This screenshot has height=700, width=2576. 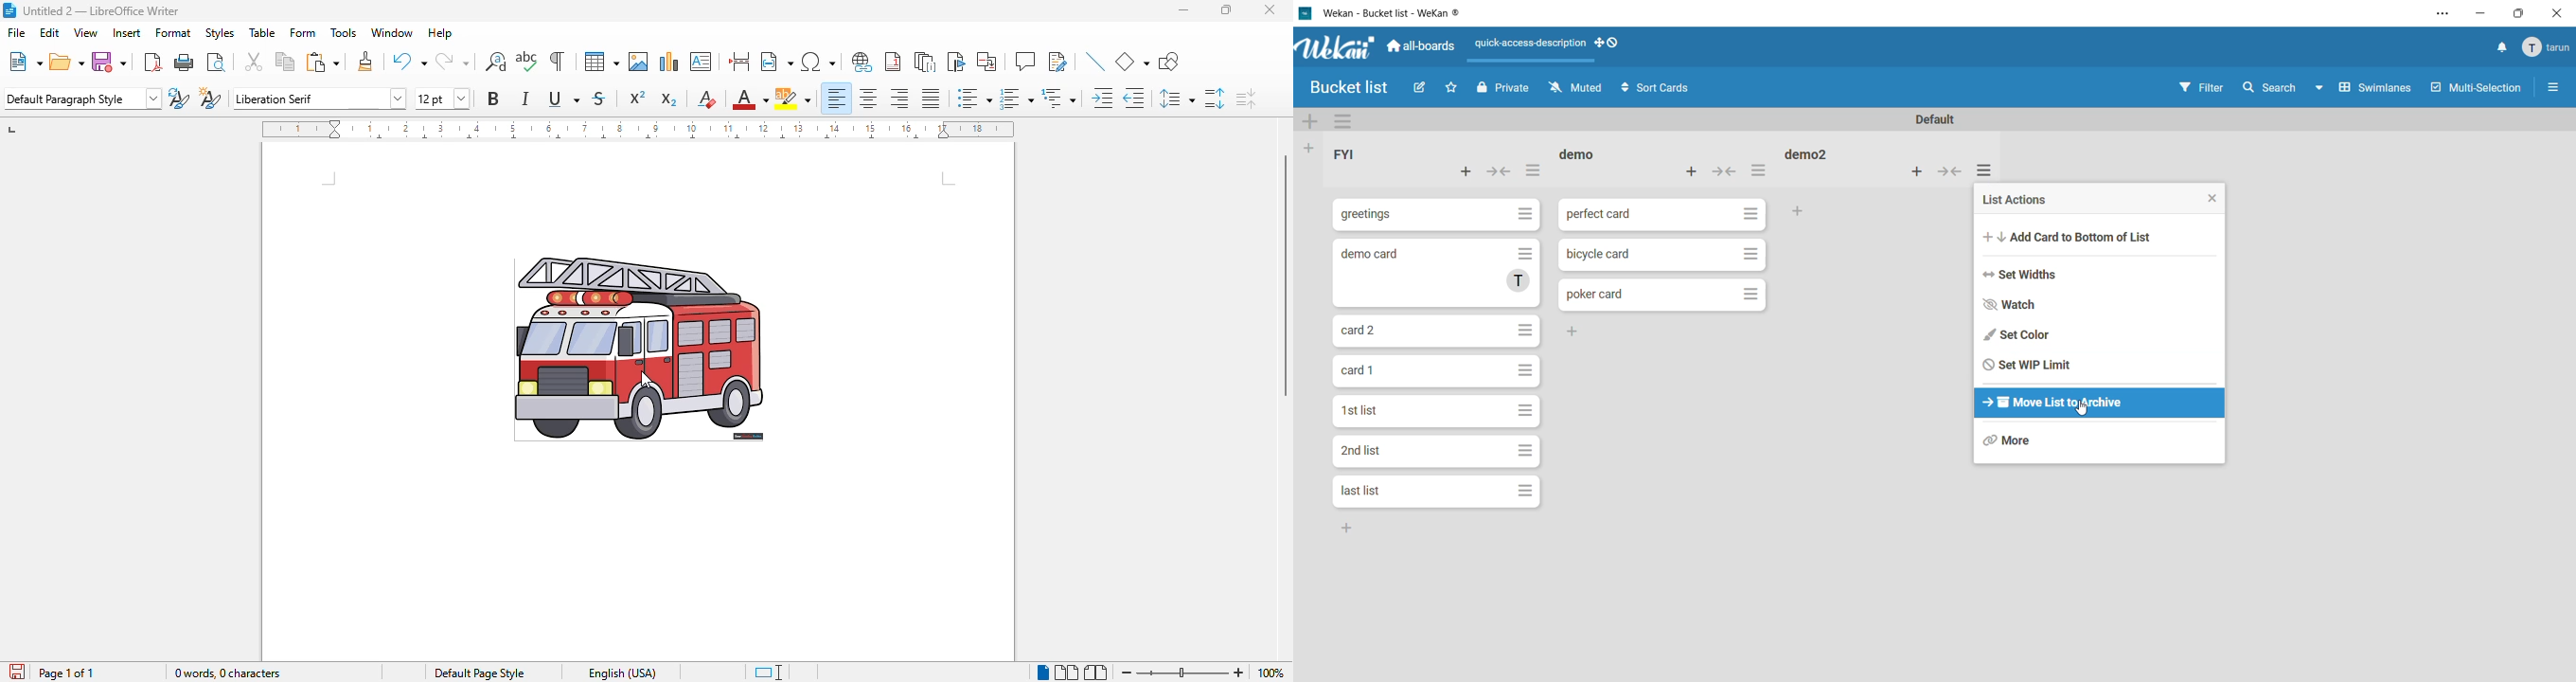 I want to click on basic shapes, so click(x=1131, y=62).